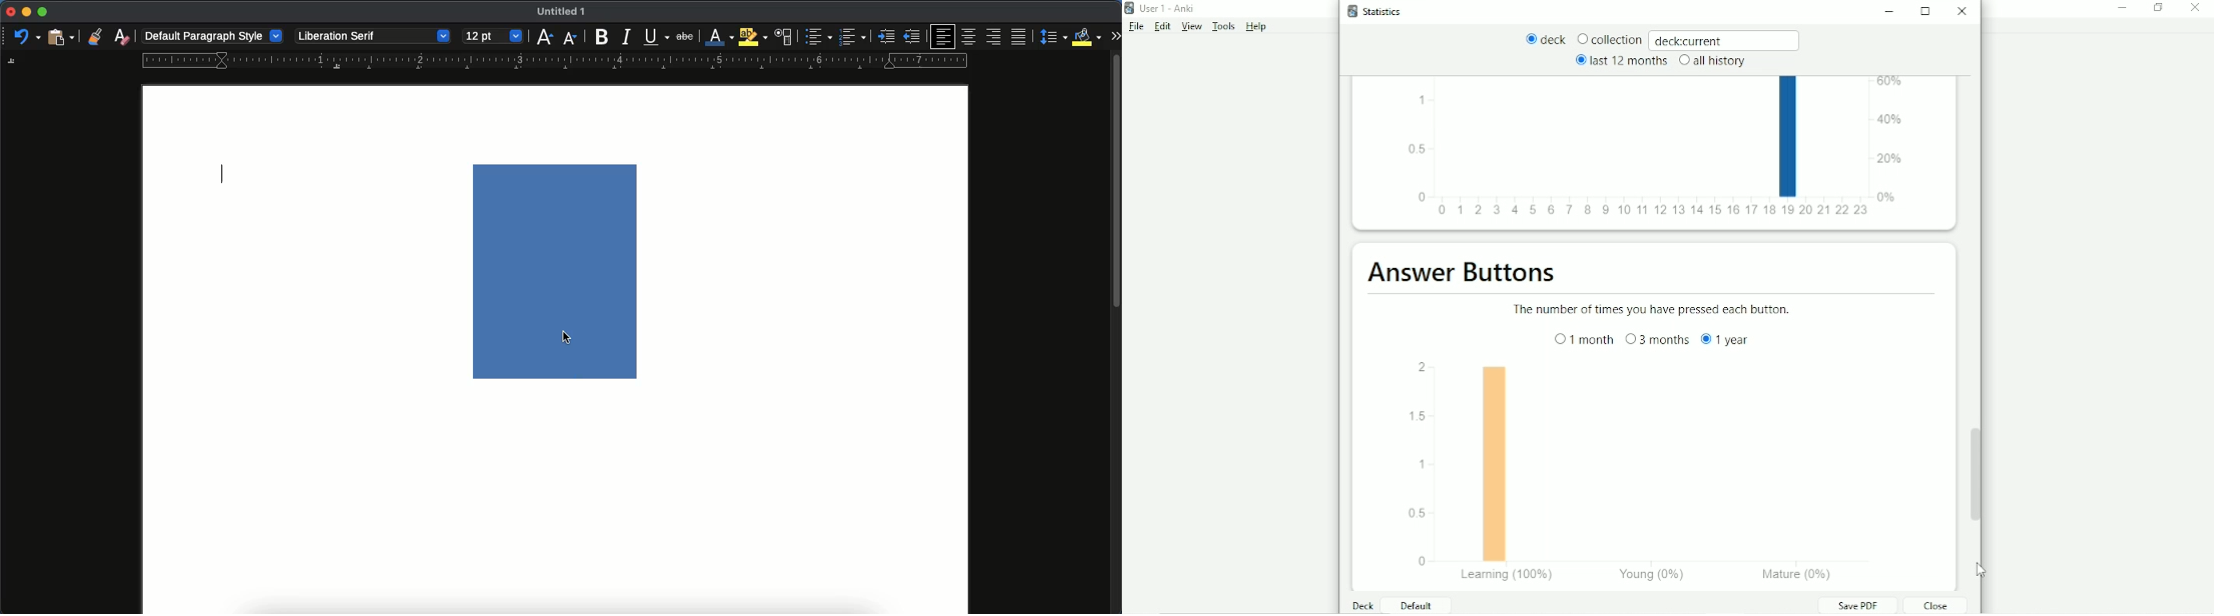 This screenshot has width=2240, height=616. I want to click on 1 year, so click(1727, 339).